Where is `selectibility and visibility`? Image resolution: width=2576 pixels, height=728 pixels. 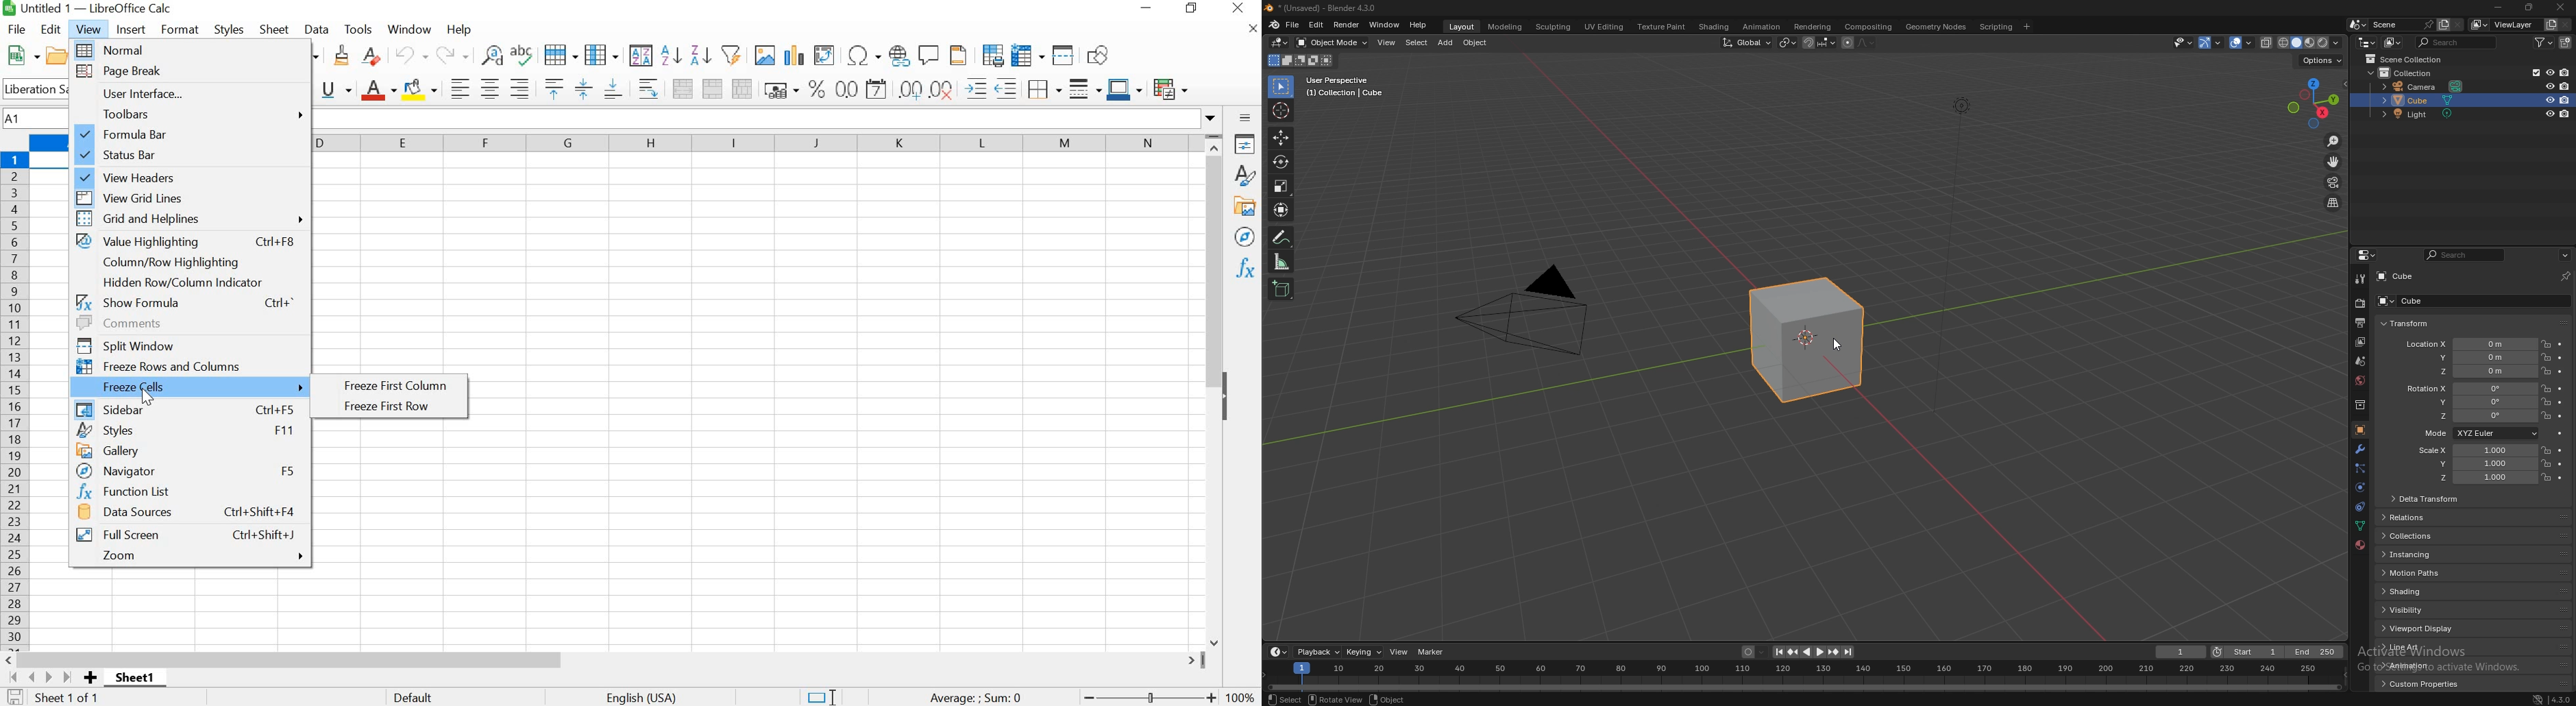
selectibility and visibility is located at coordinates (2184, 43).